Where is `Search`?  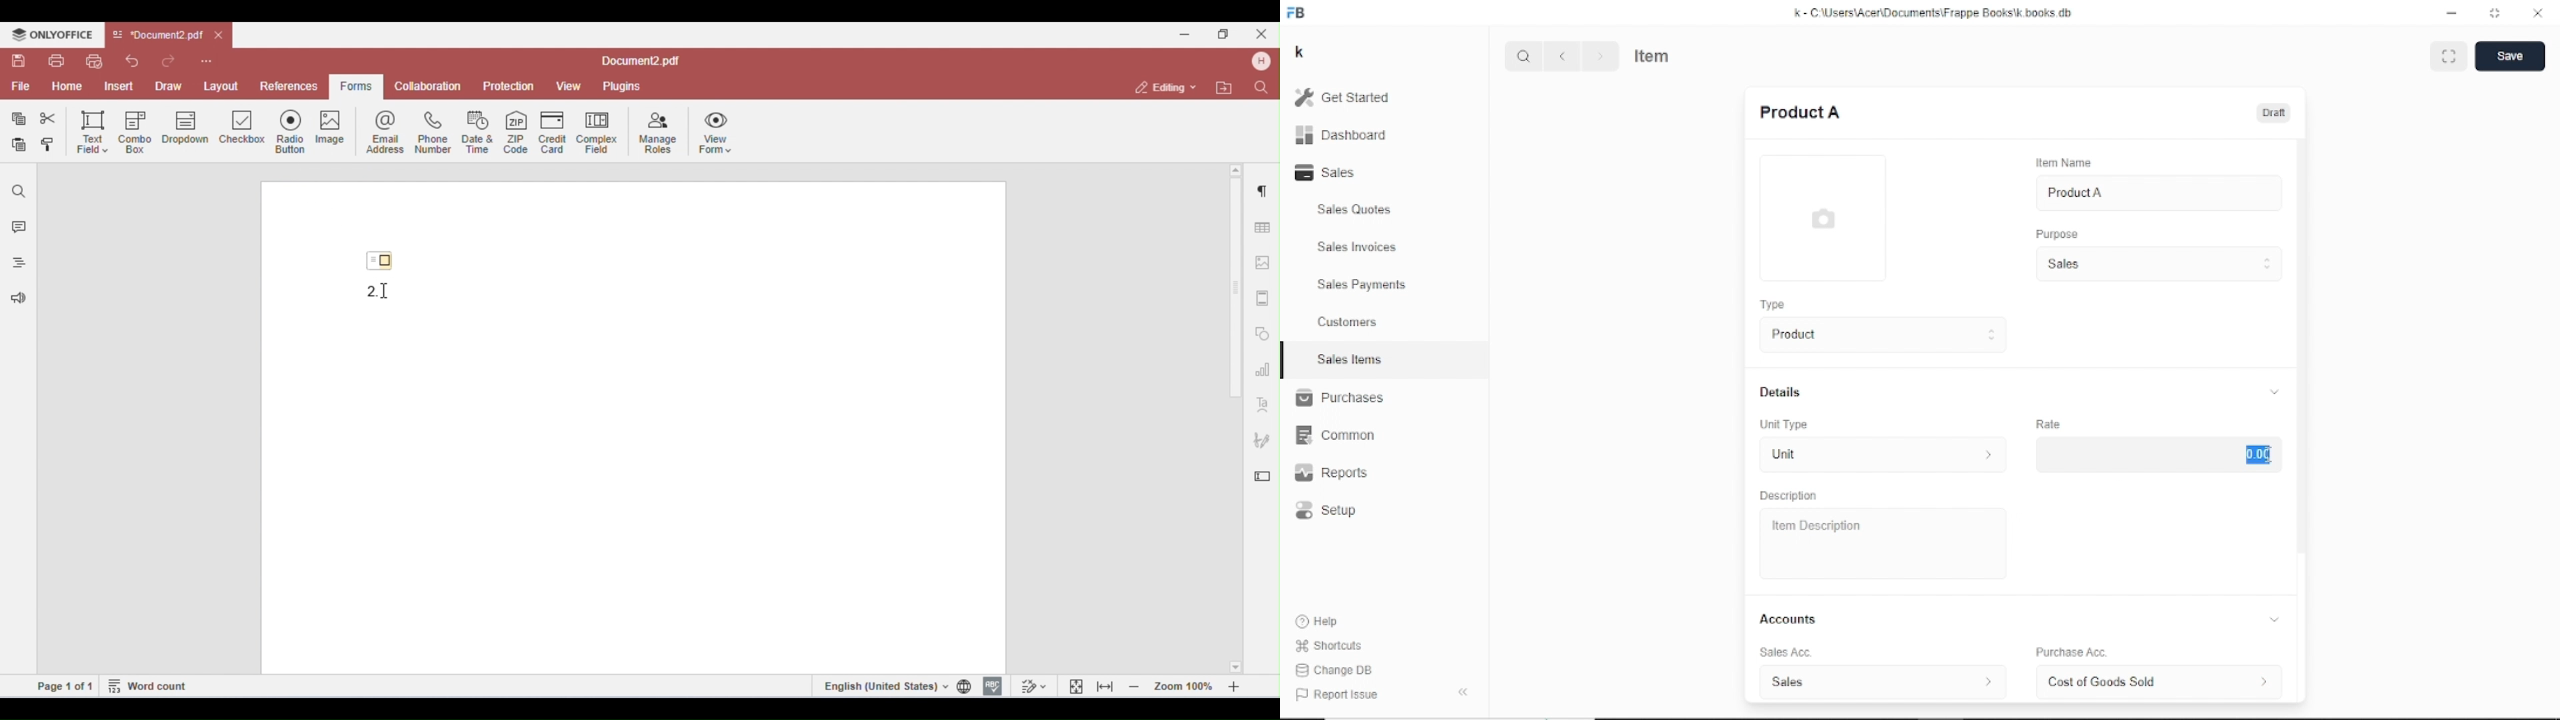
Search is located at coordinates (1524, 56).